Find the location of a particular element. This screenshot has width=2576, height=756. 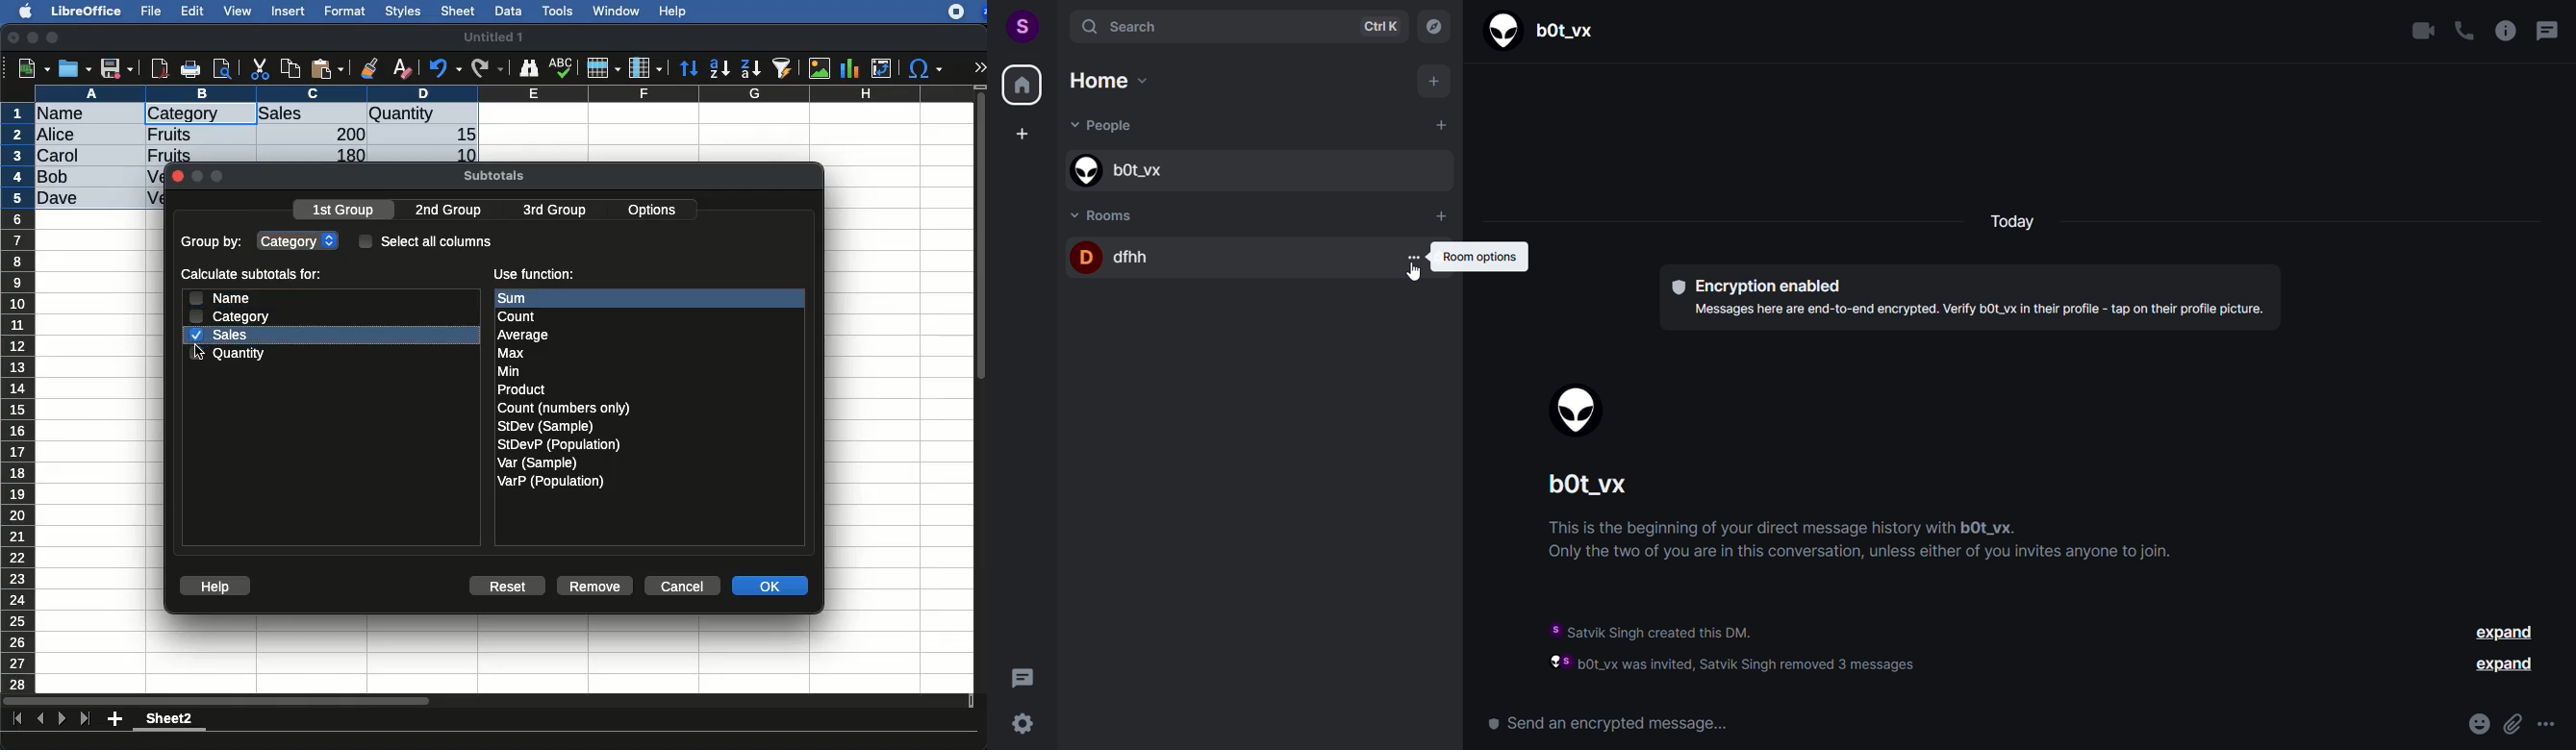

insert is located at coordinates (289, 11).